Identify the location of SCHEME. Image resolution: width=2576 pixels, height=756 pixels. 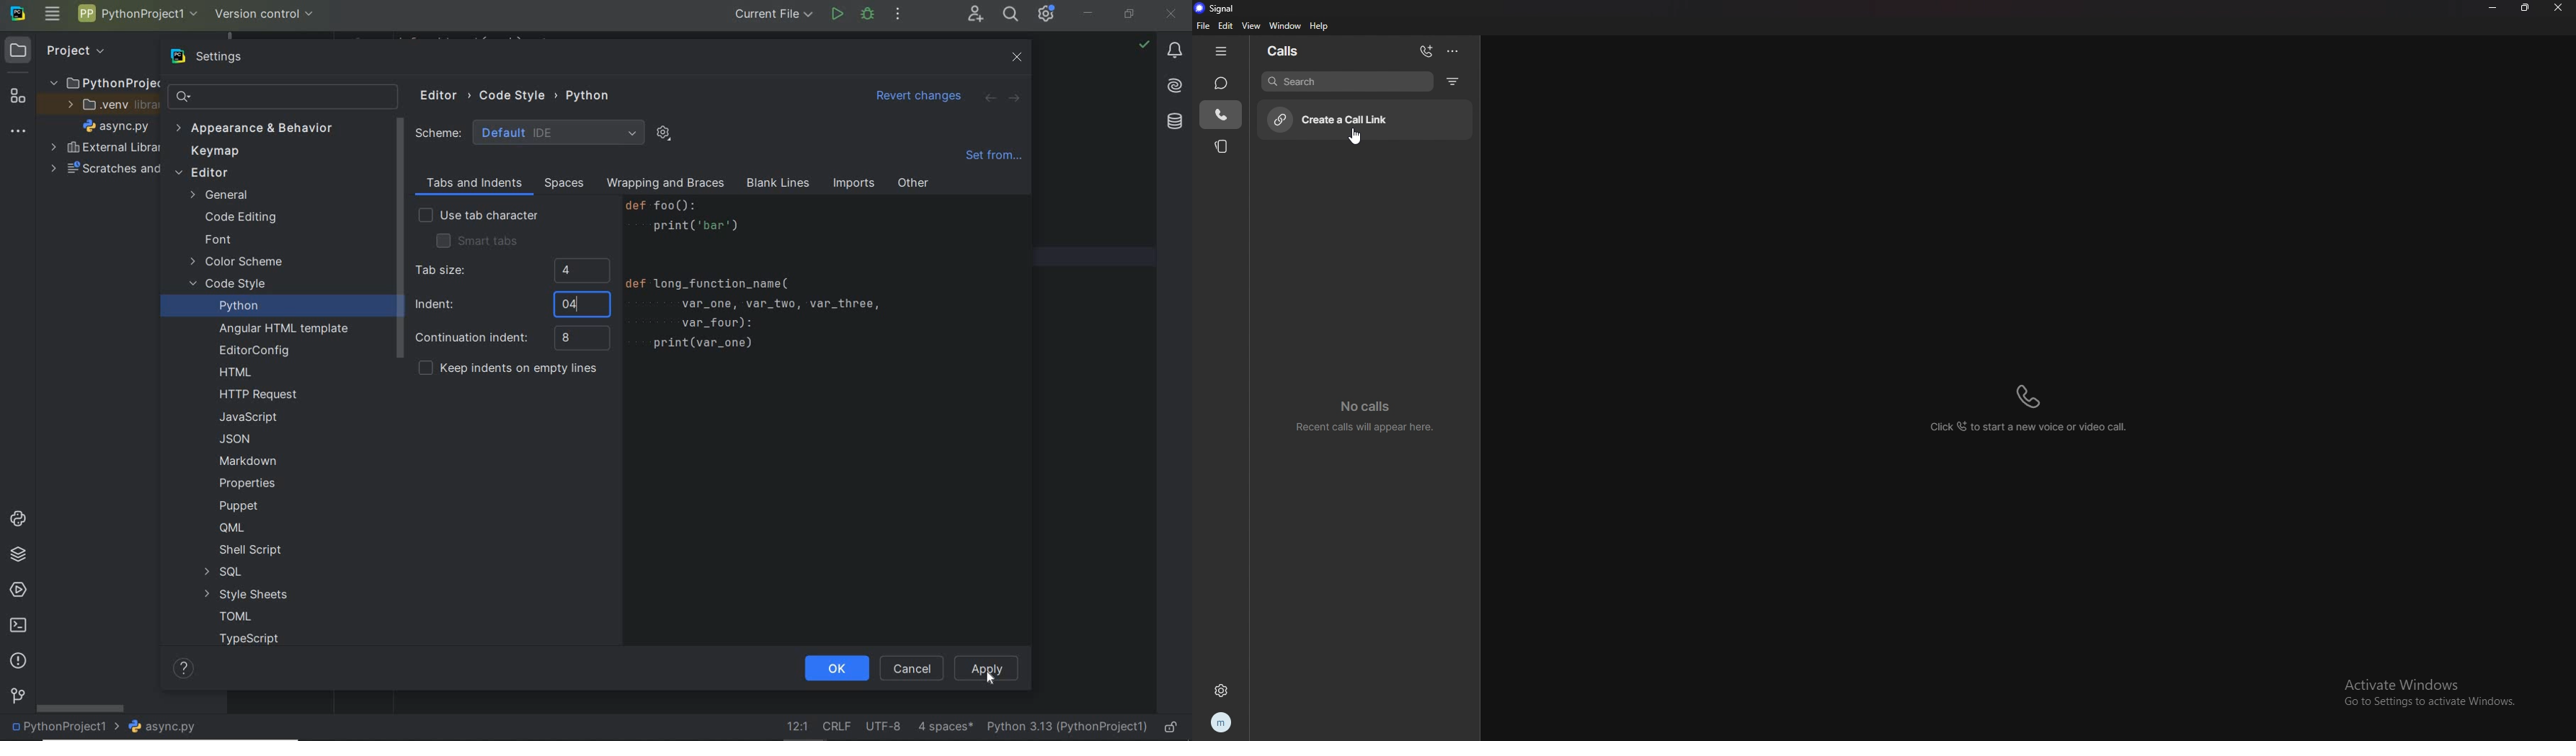
(531, 132).